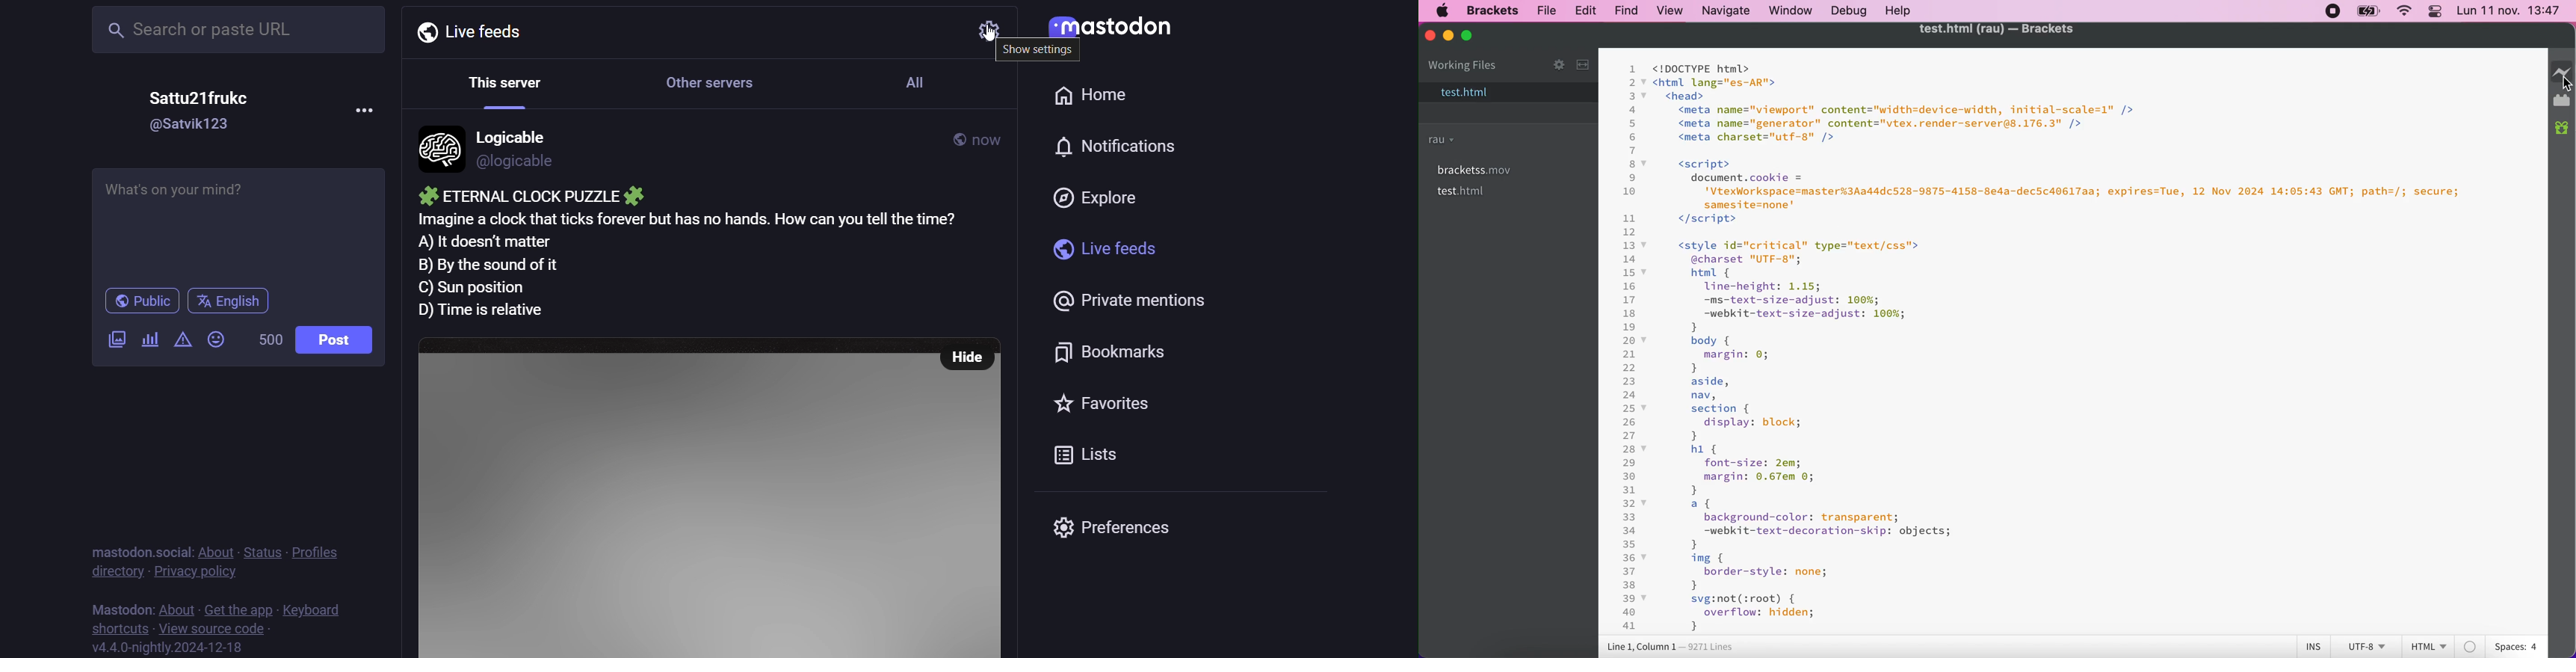 The height and width of the screenshot is (672, 2576). Describe the element at coordinates (670, 498) in the screenshot. I see `image` at that location.